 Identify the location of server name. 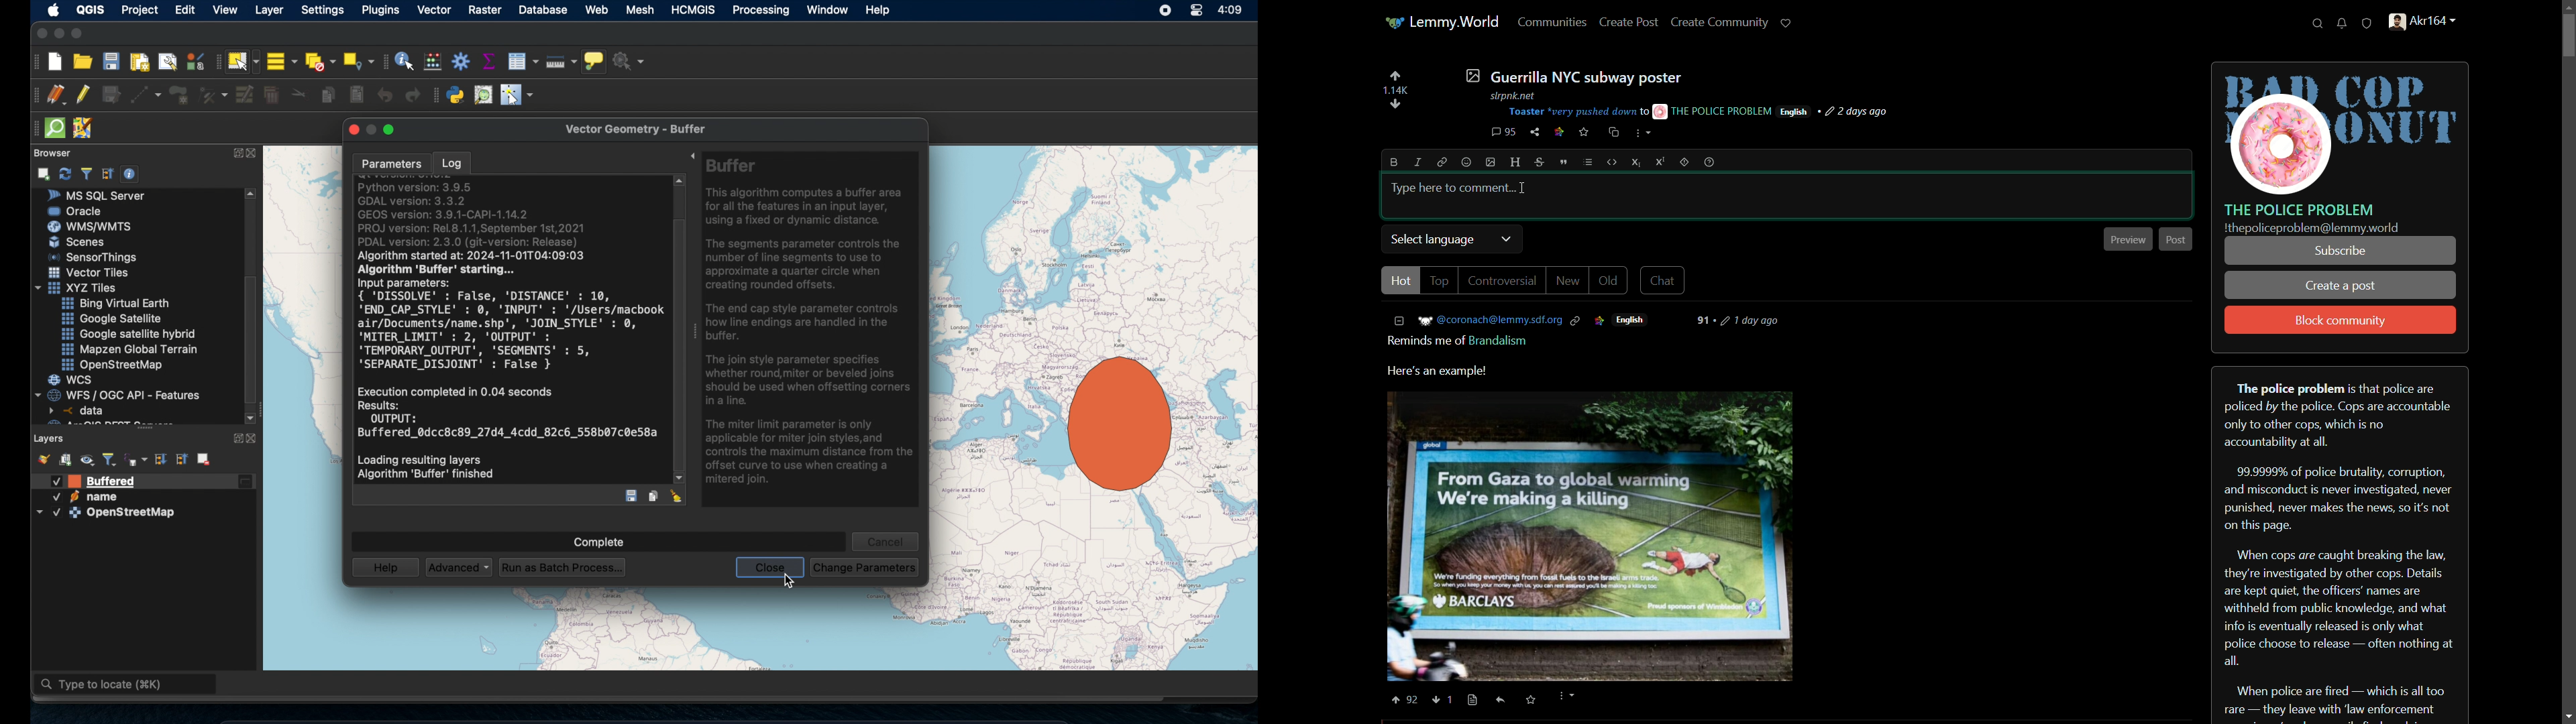
(2300, 209).